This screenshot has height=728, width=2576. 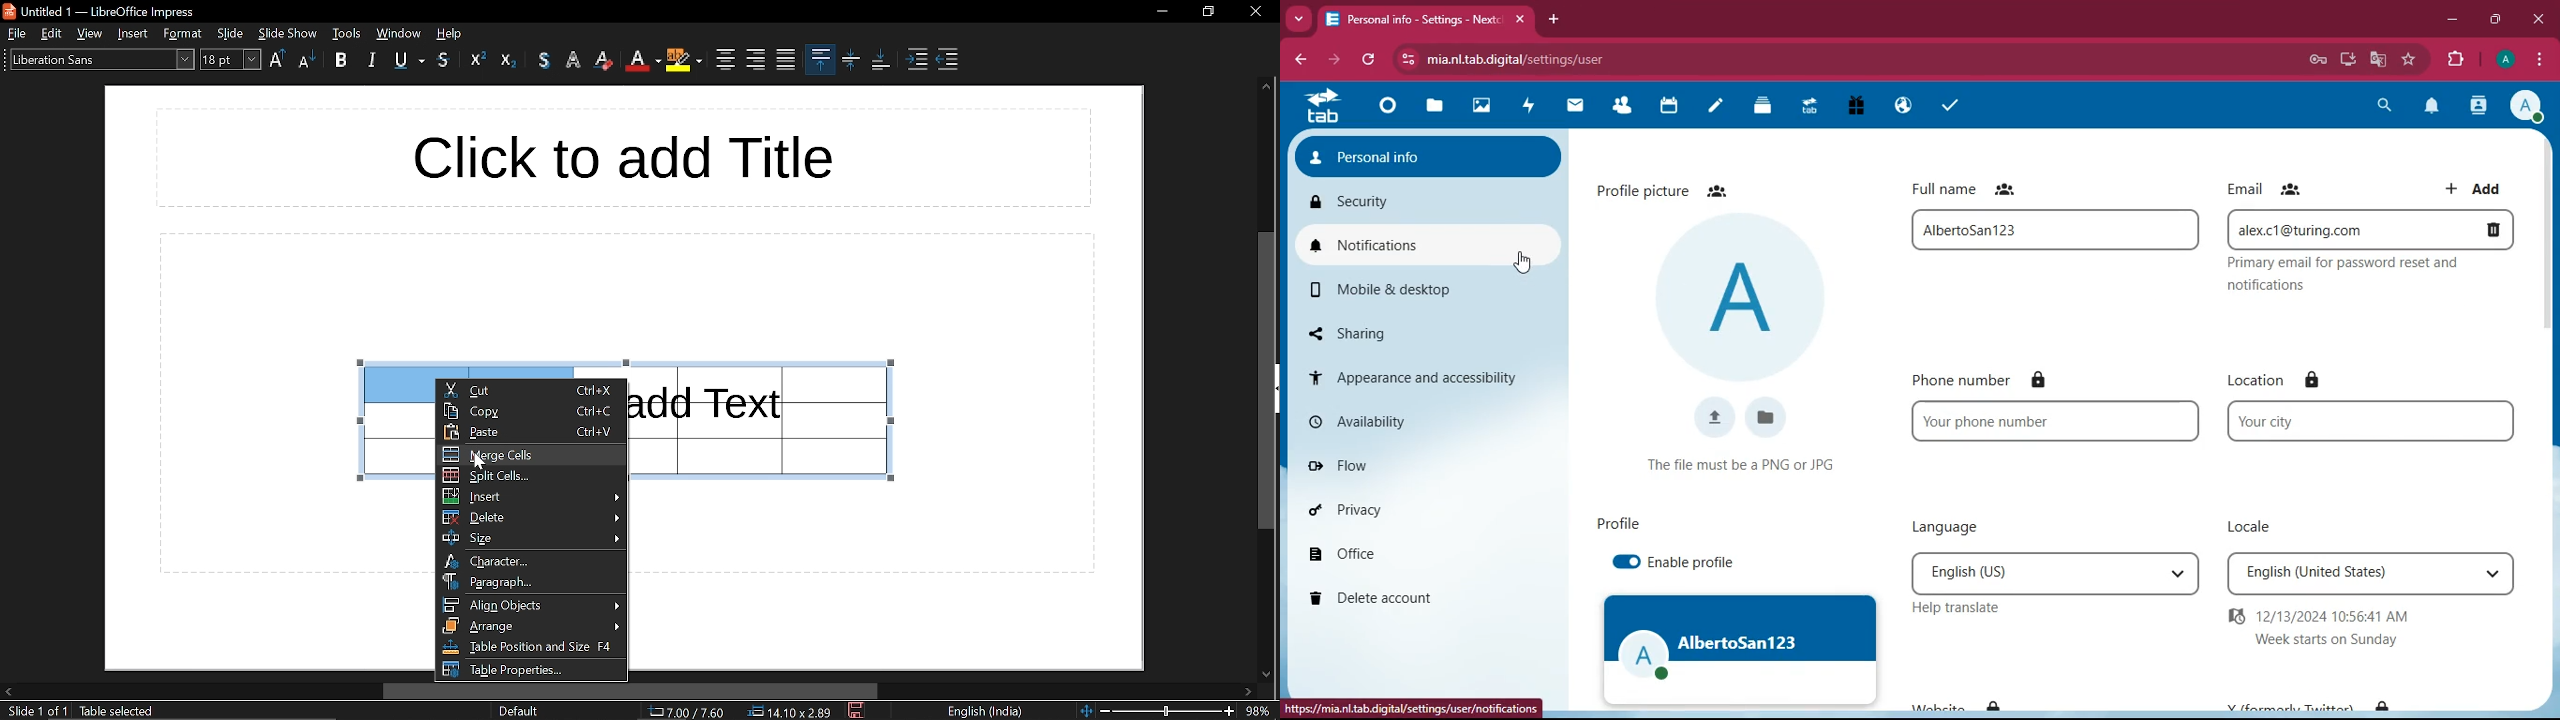 What do you see at coordinates (1162, 11) in the screenshot?
I see `minimize` at bounding box center [1162, 11].